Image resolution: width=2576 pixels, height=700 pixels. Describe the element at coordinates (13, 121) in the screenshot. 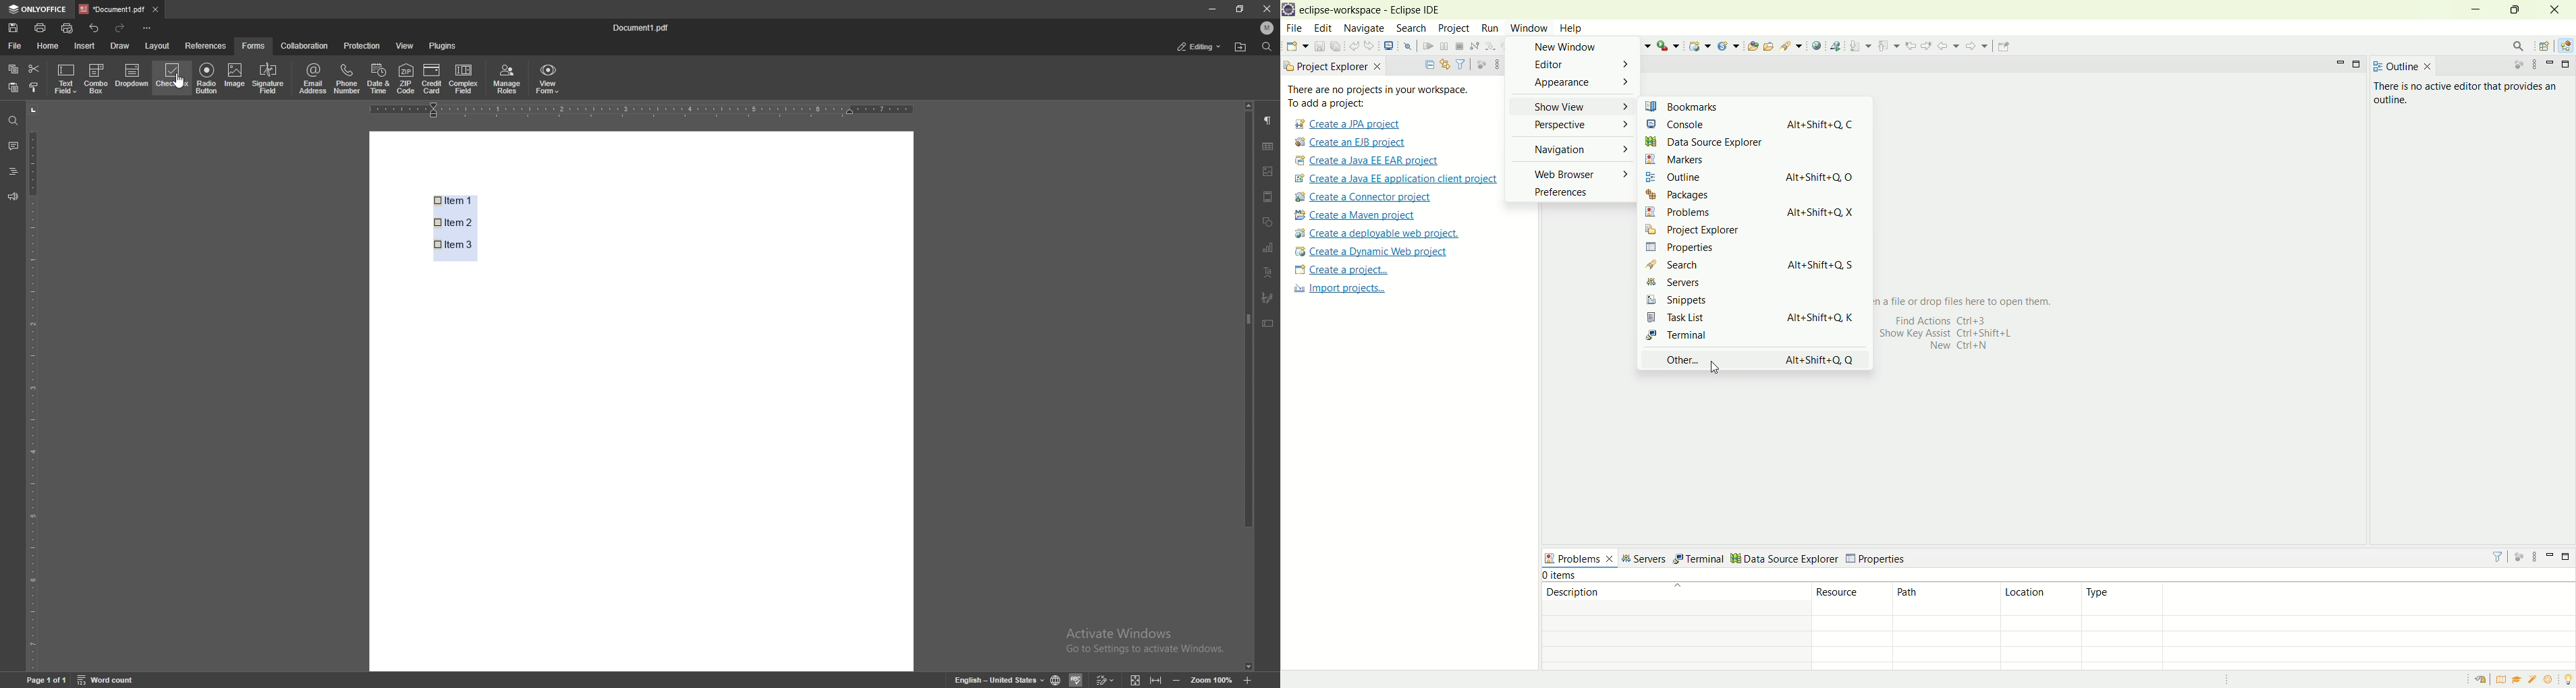

I see `find` at that location.